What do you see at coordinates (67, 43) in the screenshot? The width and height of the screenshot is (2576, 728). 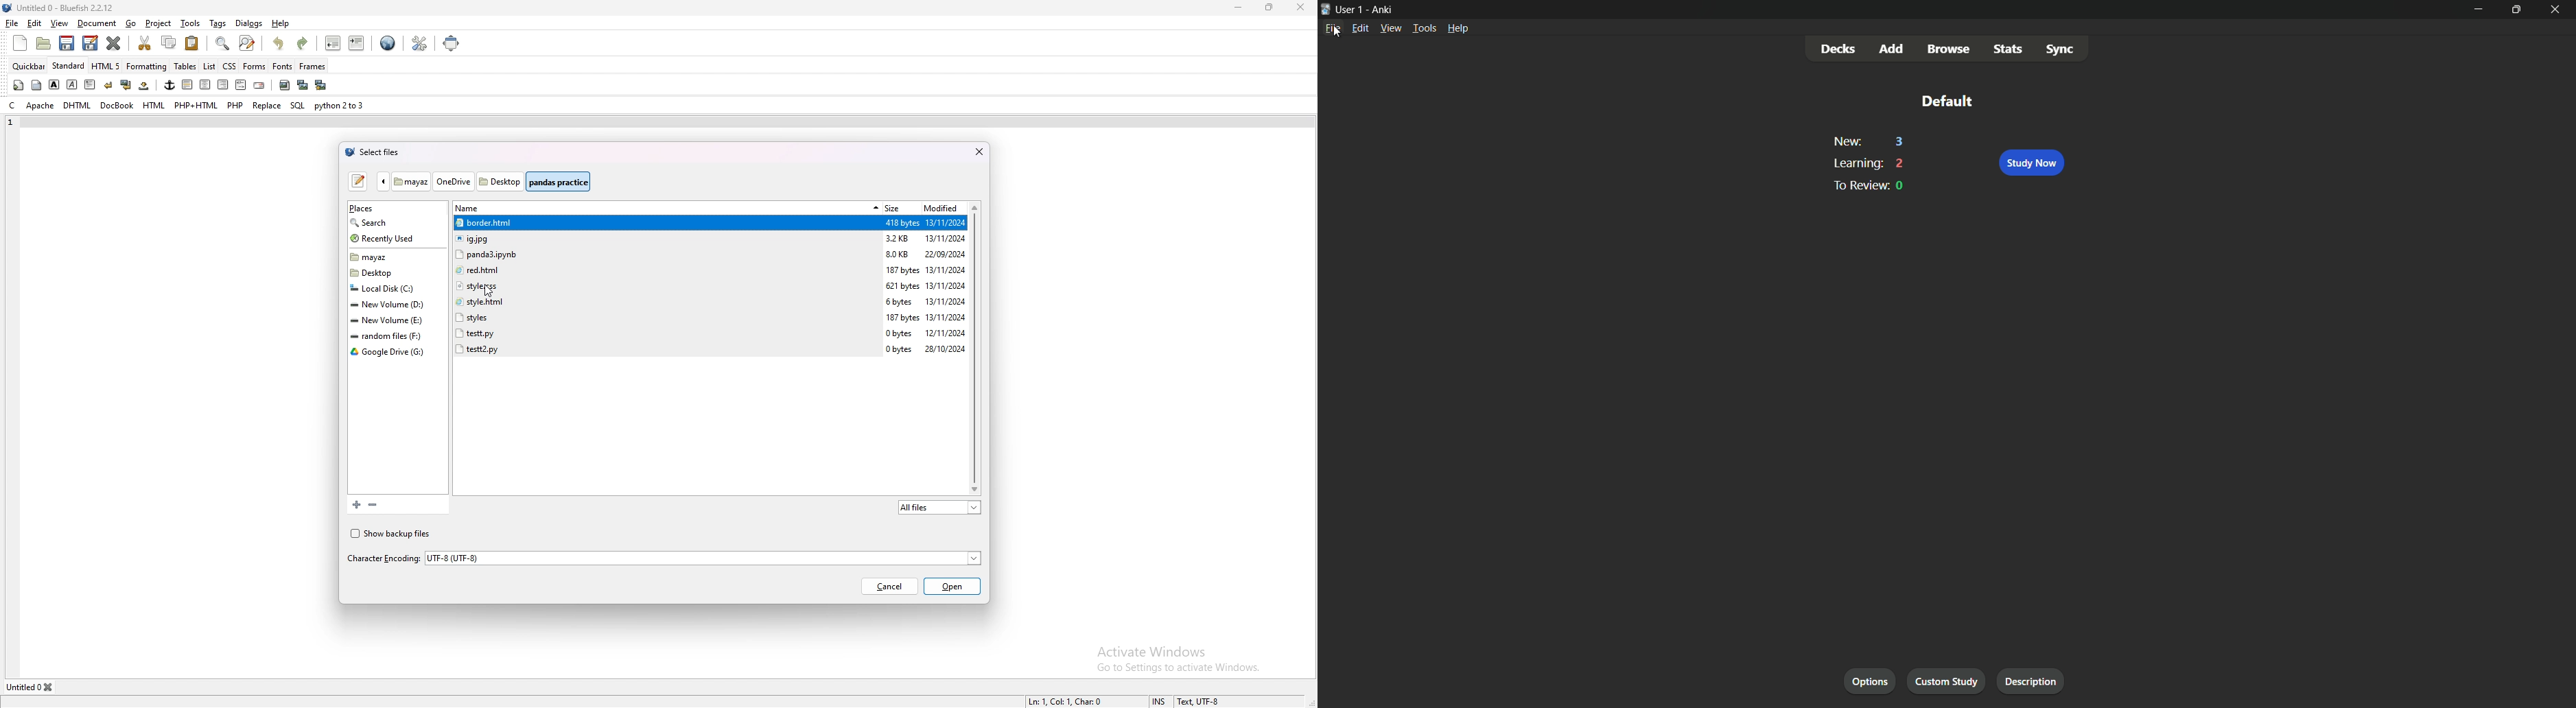 I see `save` at bounding box center [67, 43].